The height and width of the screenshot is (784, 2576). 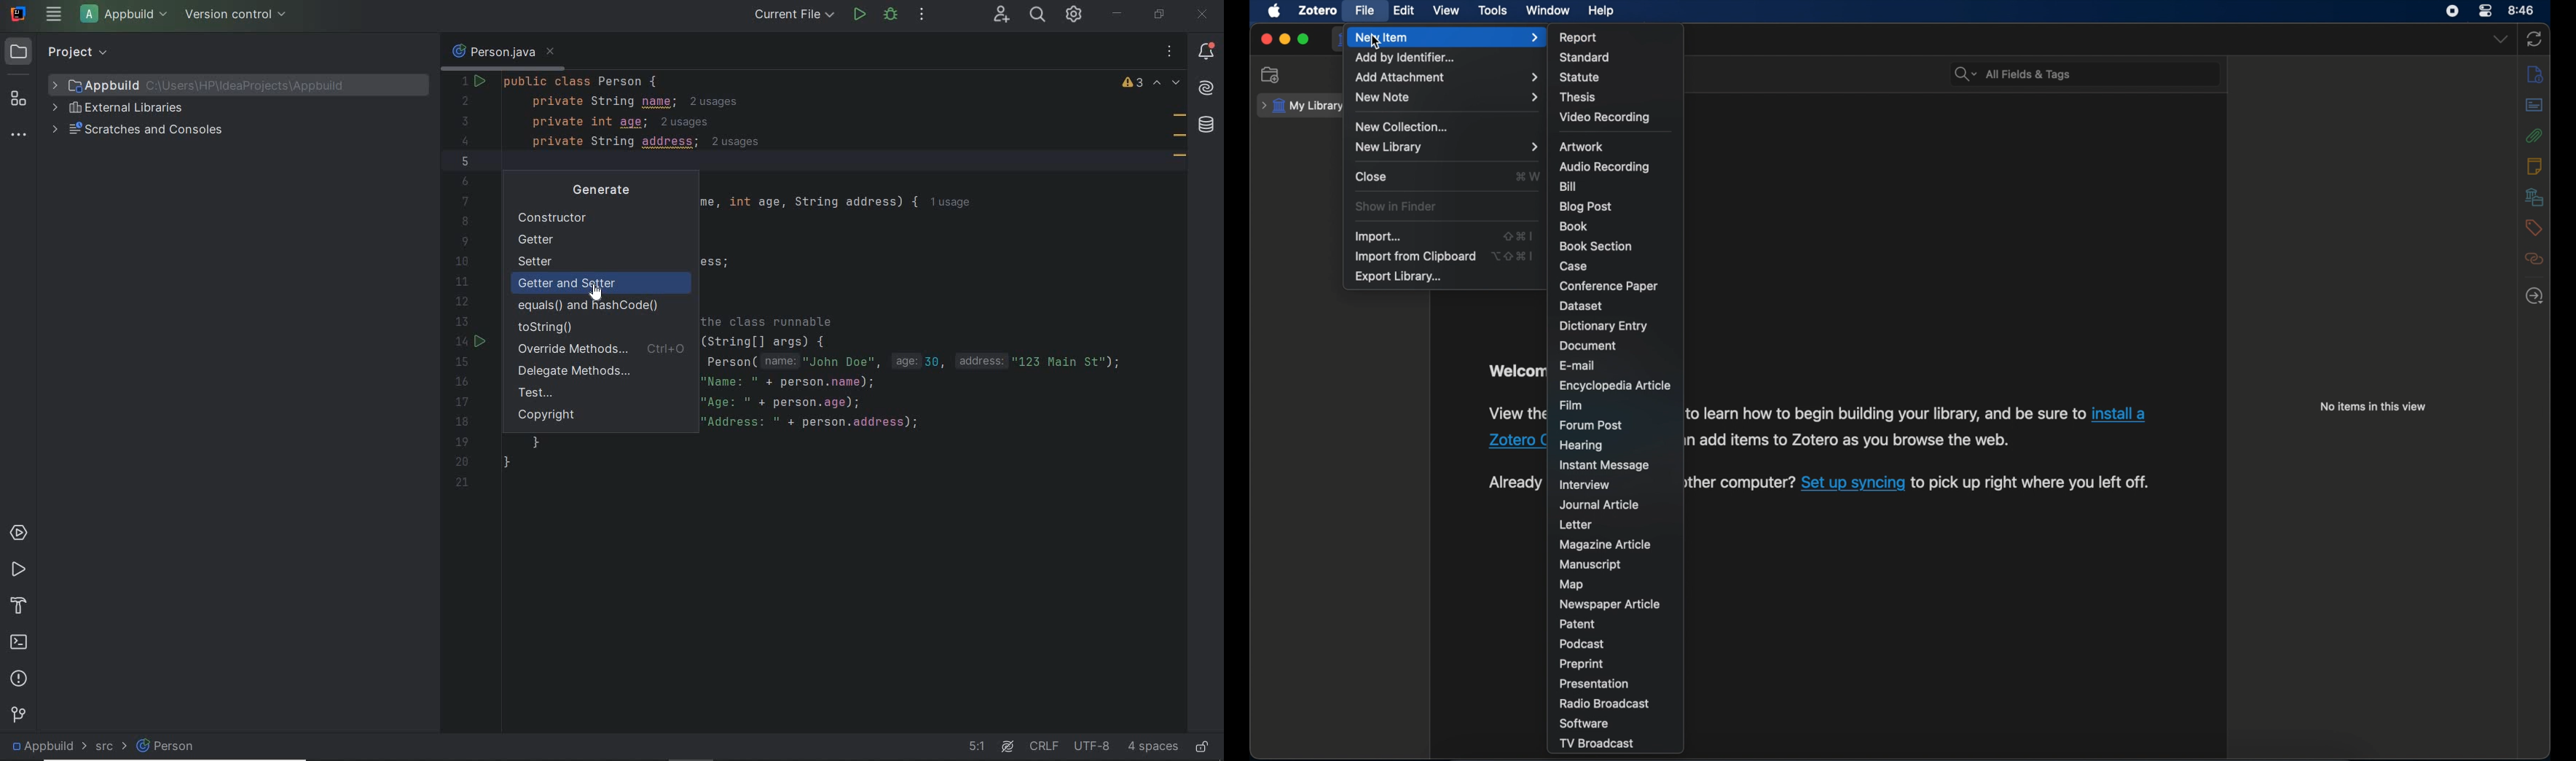 What do you see at coordinates (1582, 444) in the screenshot?
I see `hearing` at bounding box center [1582, 444].